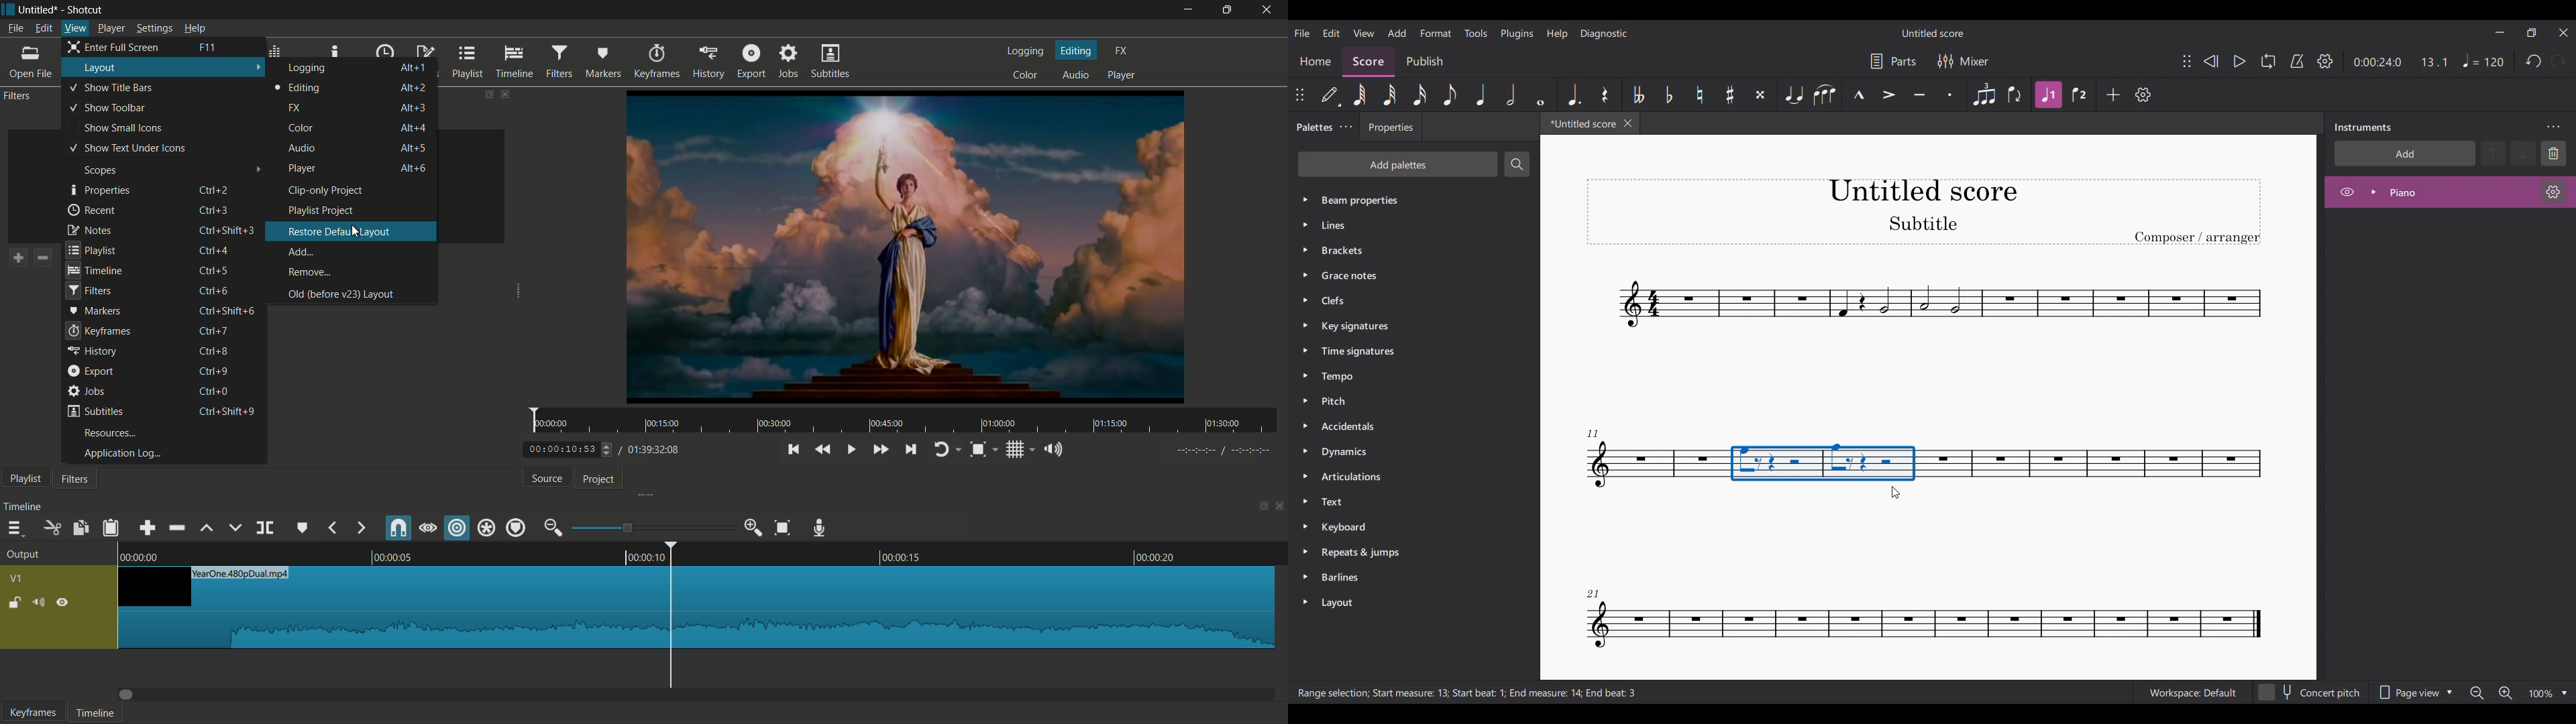 The width and height of the screenshot is (2576, 728). I want to click on zoom out, so click(552, 528).